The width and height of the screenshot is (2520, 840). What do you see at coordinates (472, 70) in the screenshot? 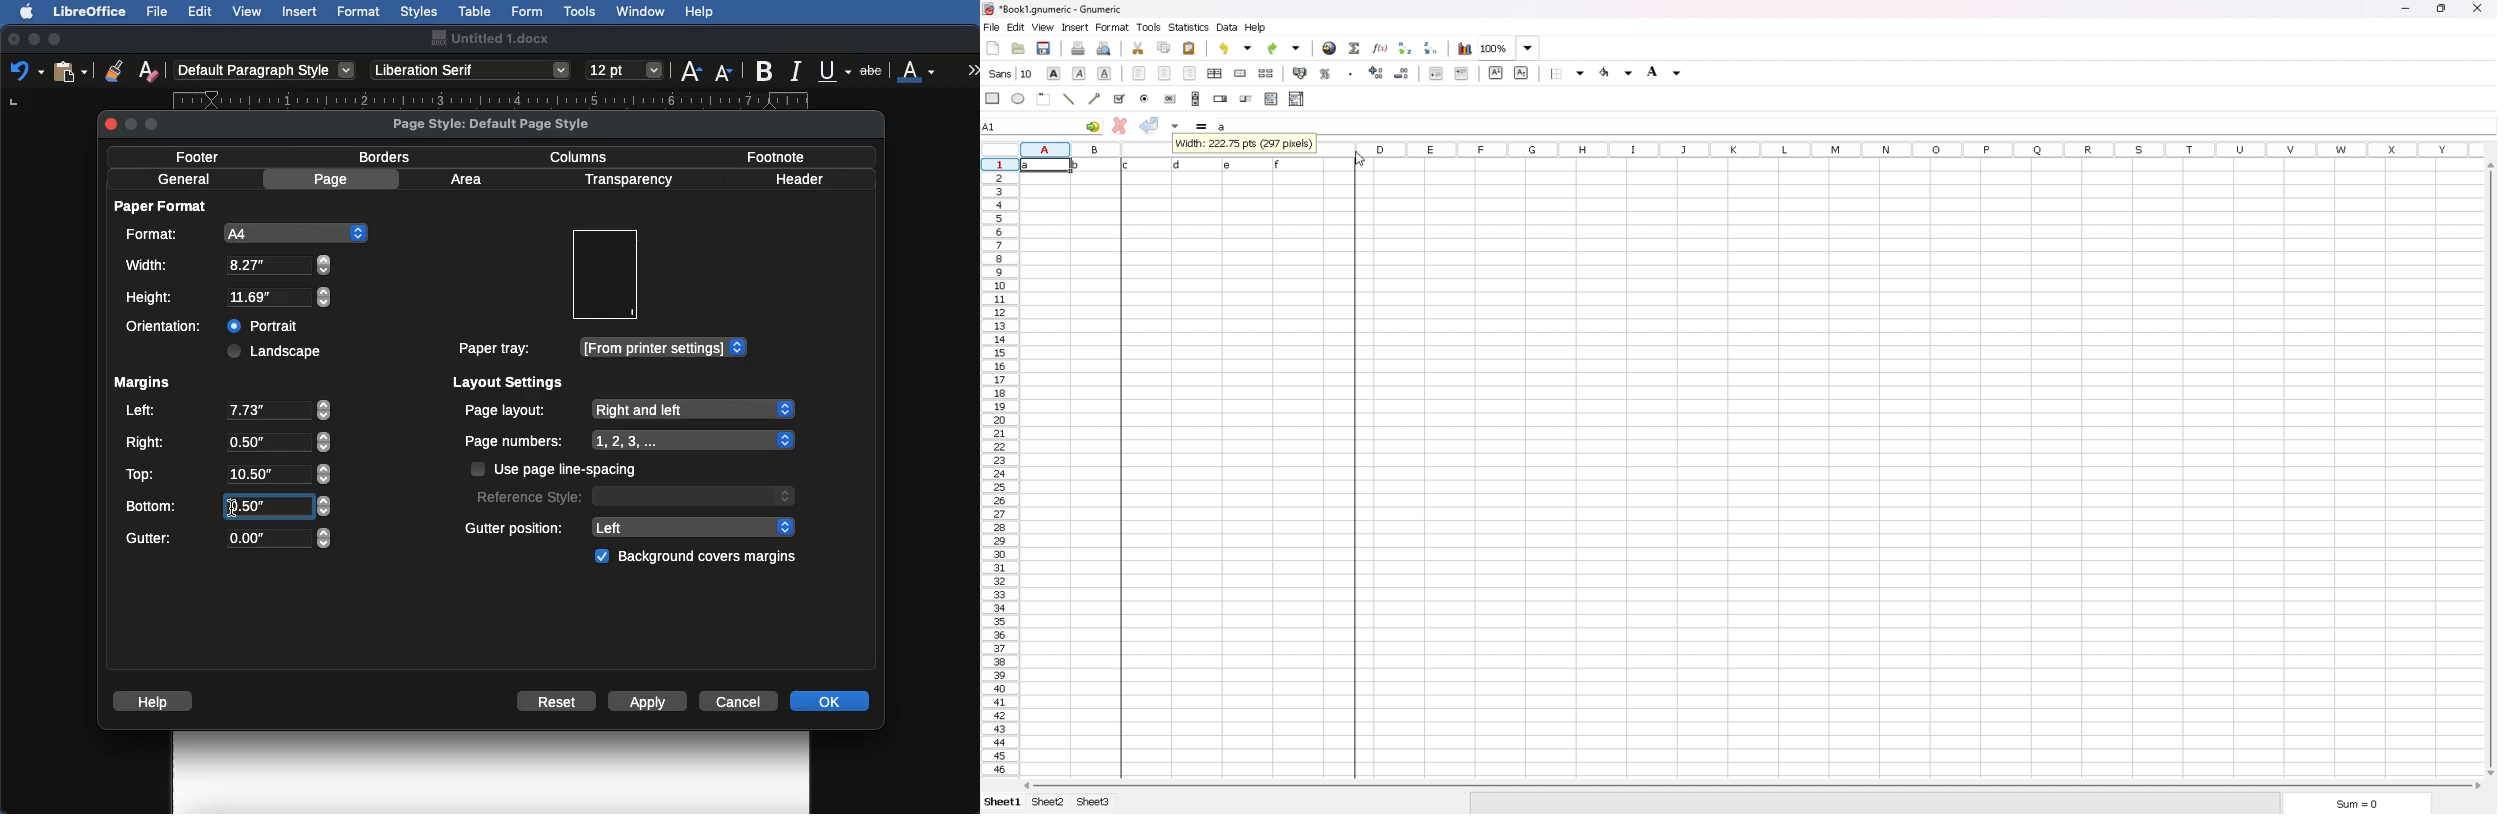
I see `Font style` at bounding box center [472, 70].